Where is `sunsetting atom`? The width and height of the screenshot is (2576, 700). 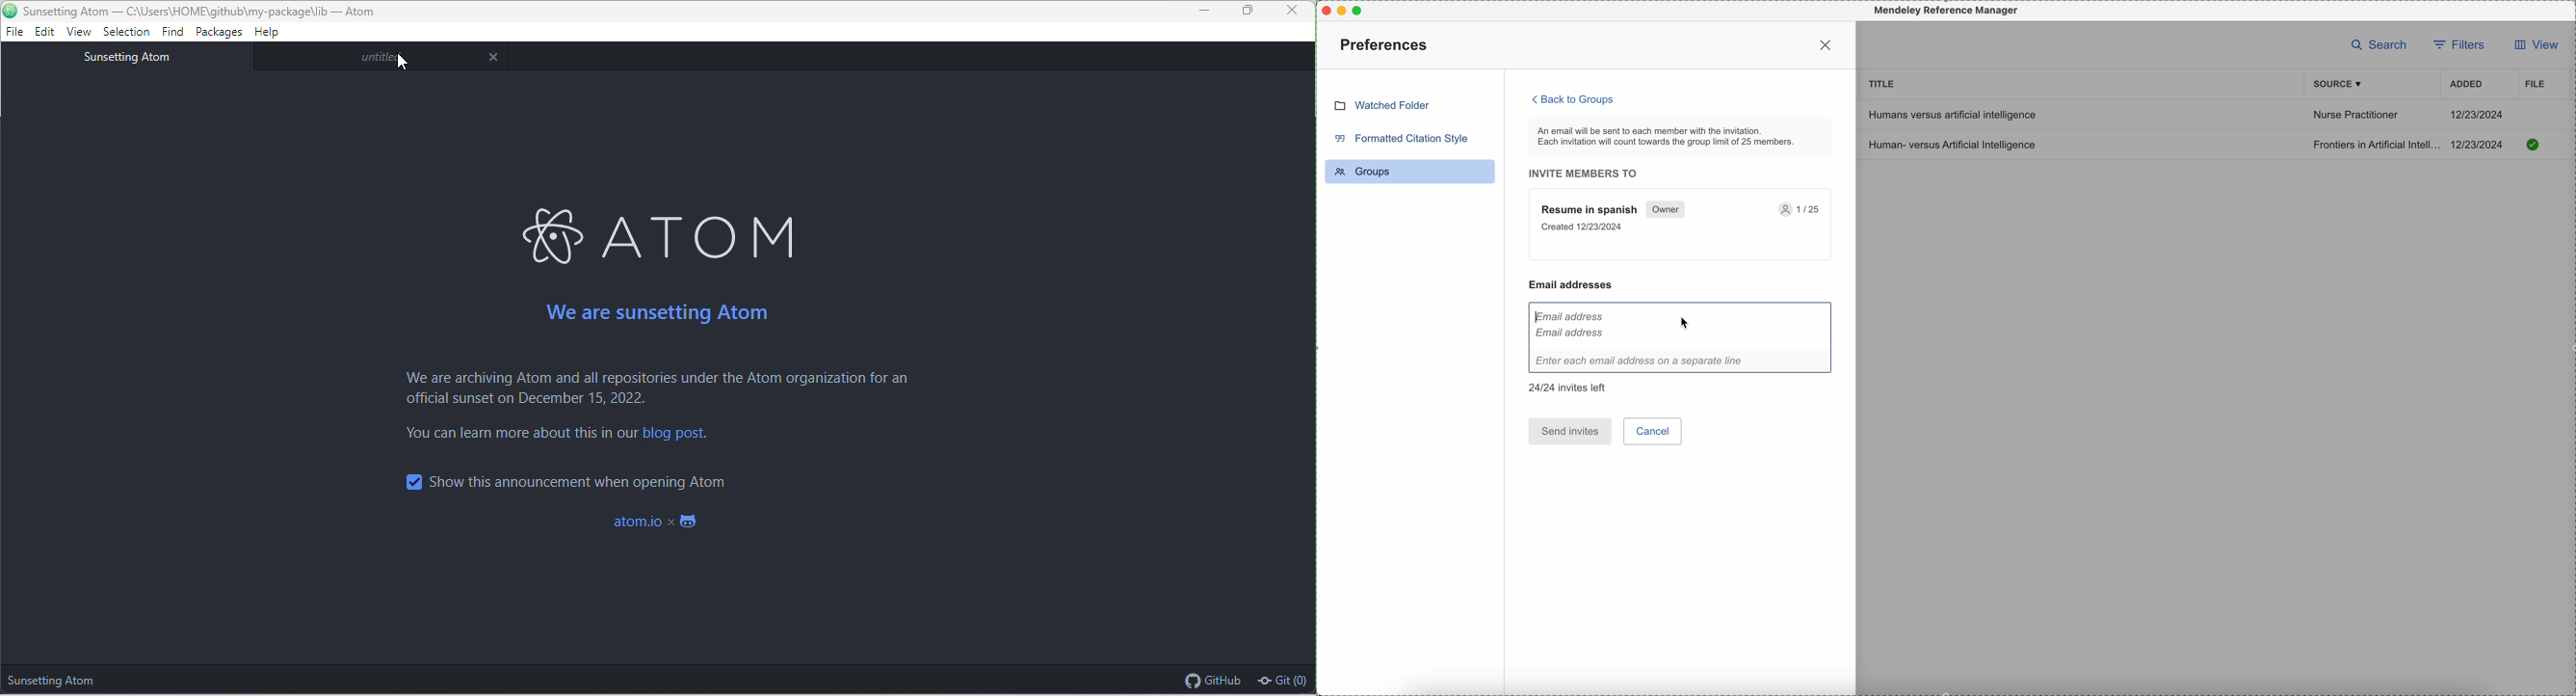 sunsetting atom is located at coordinates (58, 683).